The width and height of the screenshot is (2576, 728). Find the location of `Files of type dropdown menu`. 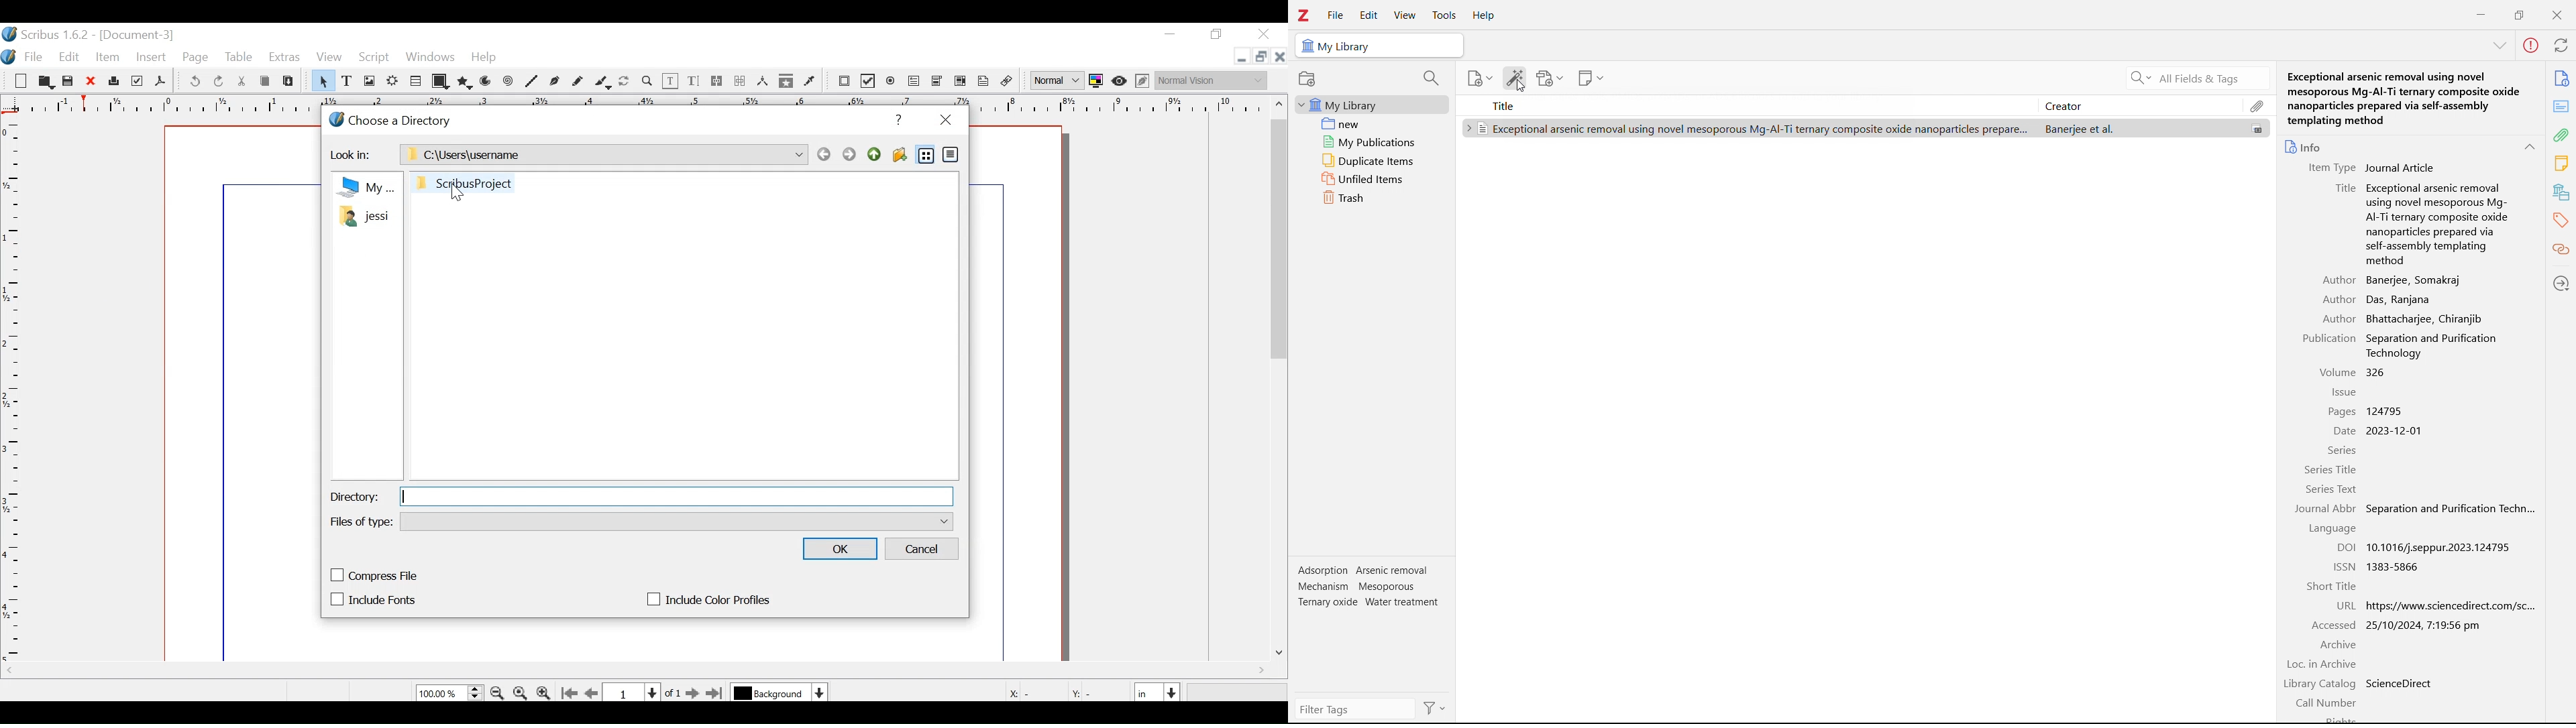

Files of type dropdown menu is located at coordinates (677, 522).